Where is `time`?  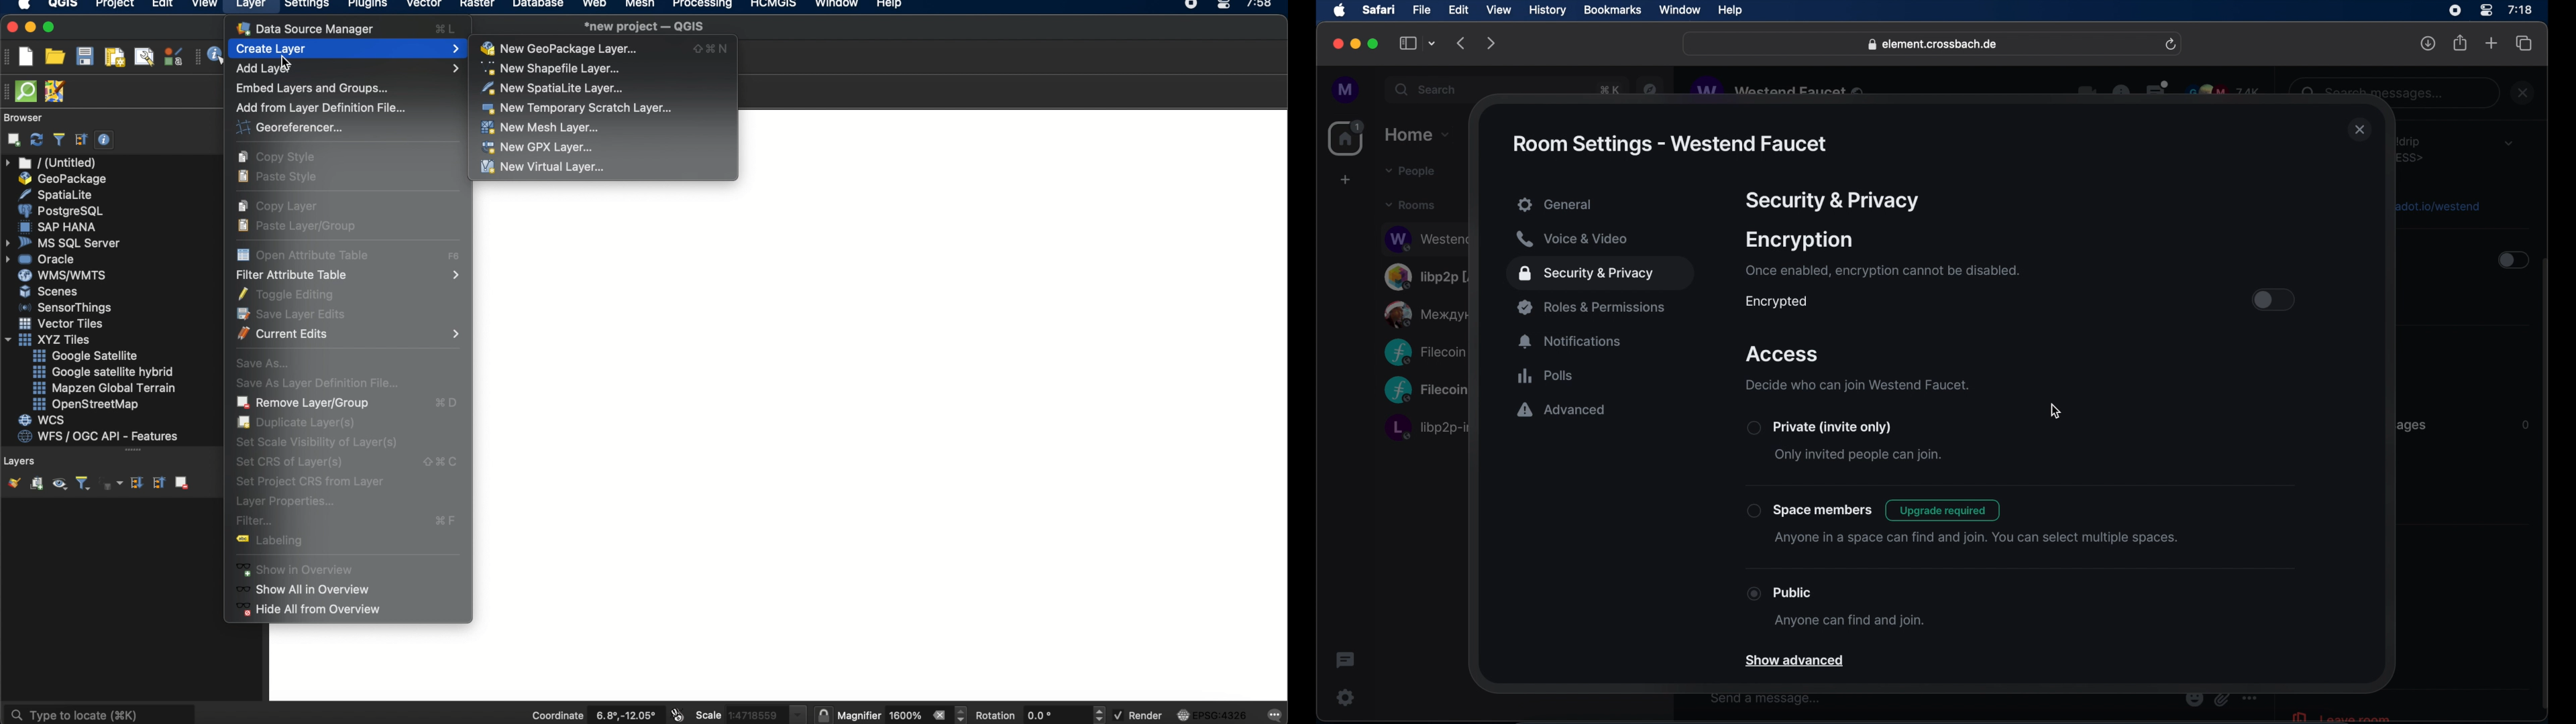 time is located at coordinates (2520, 9).